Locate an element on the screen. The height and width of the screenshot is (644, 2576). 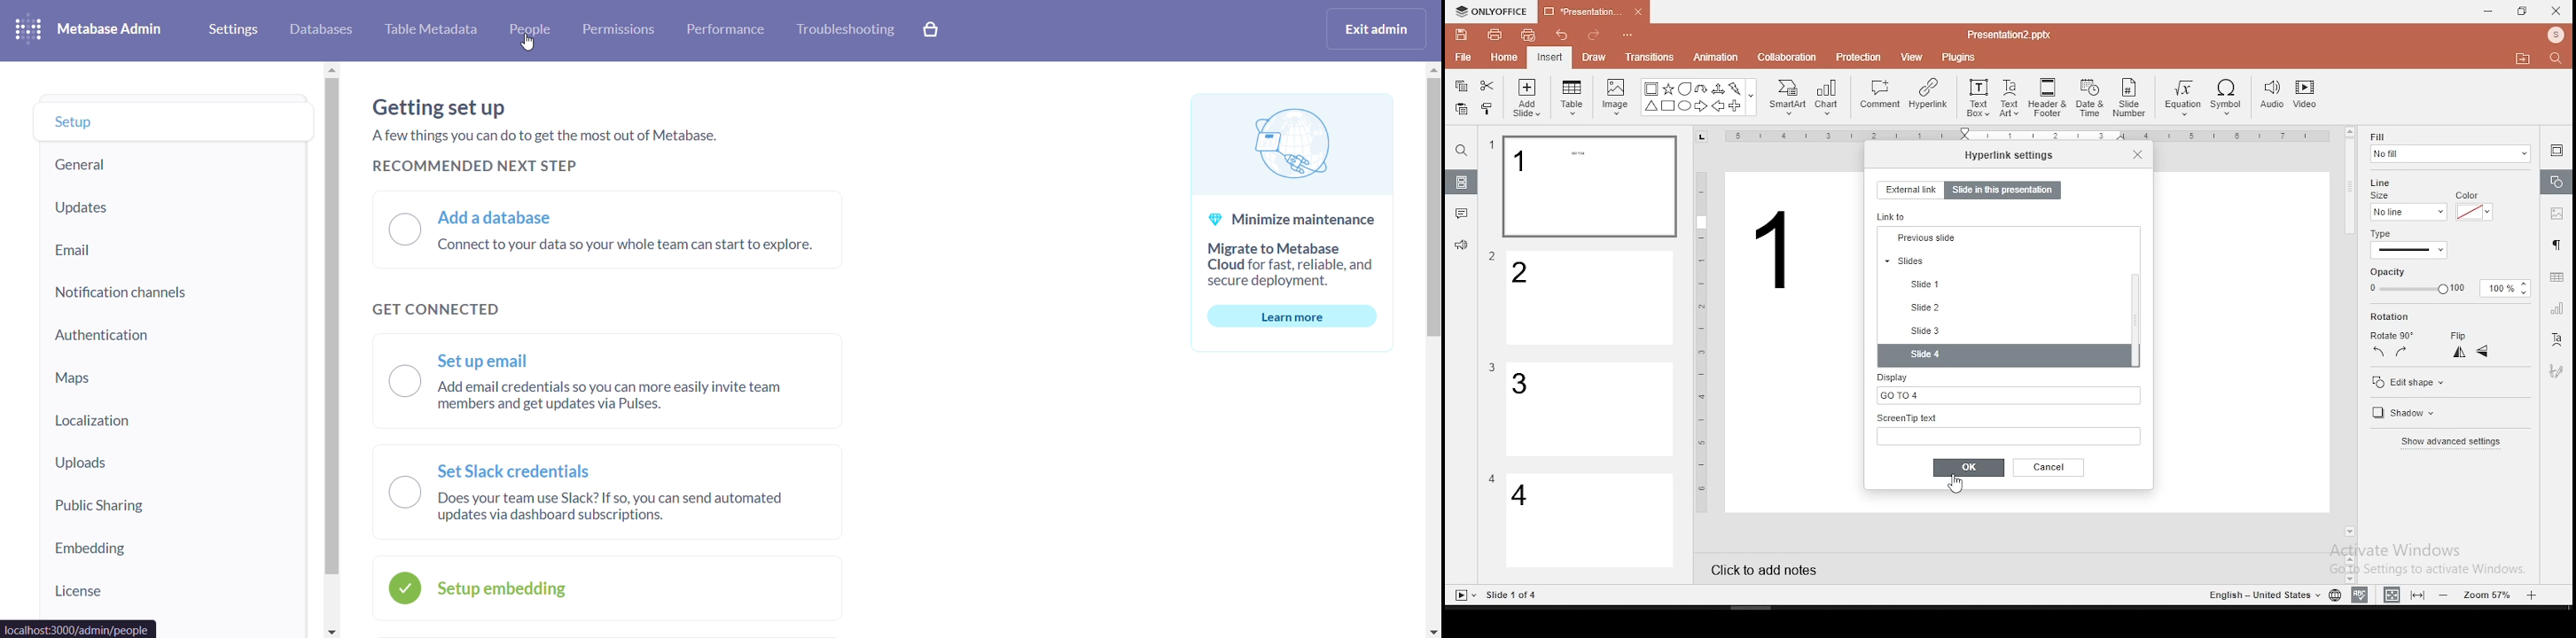
view is located at coordinates (1913, 56).